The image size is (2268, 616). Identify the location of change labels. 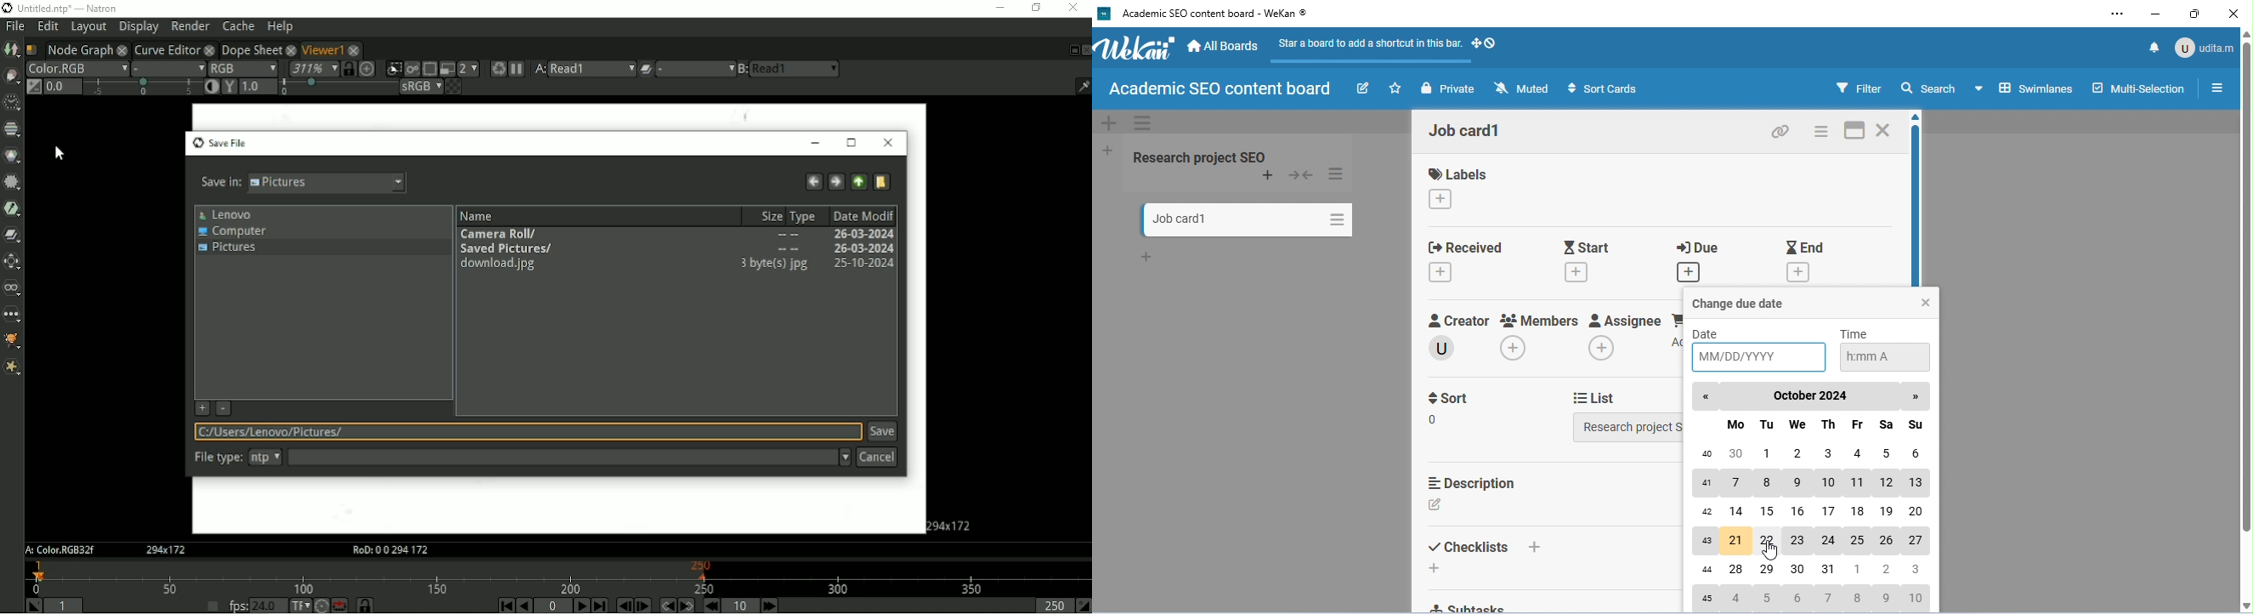
(1442, 198).